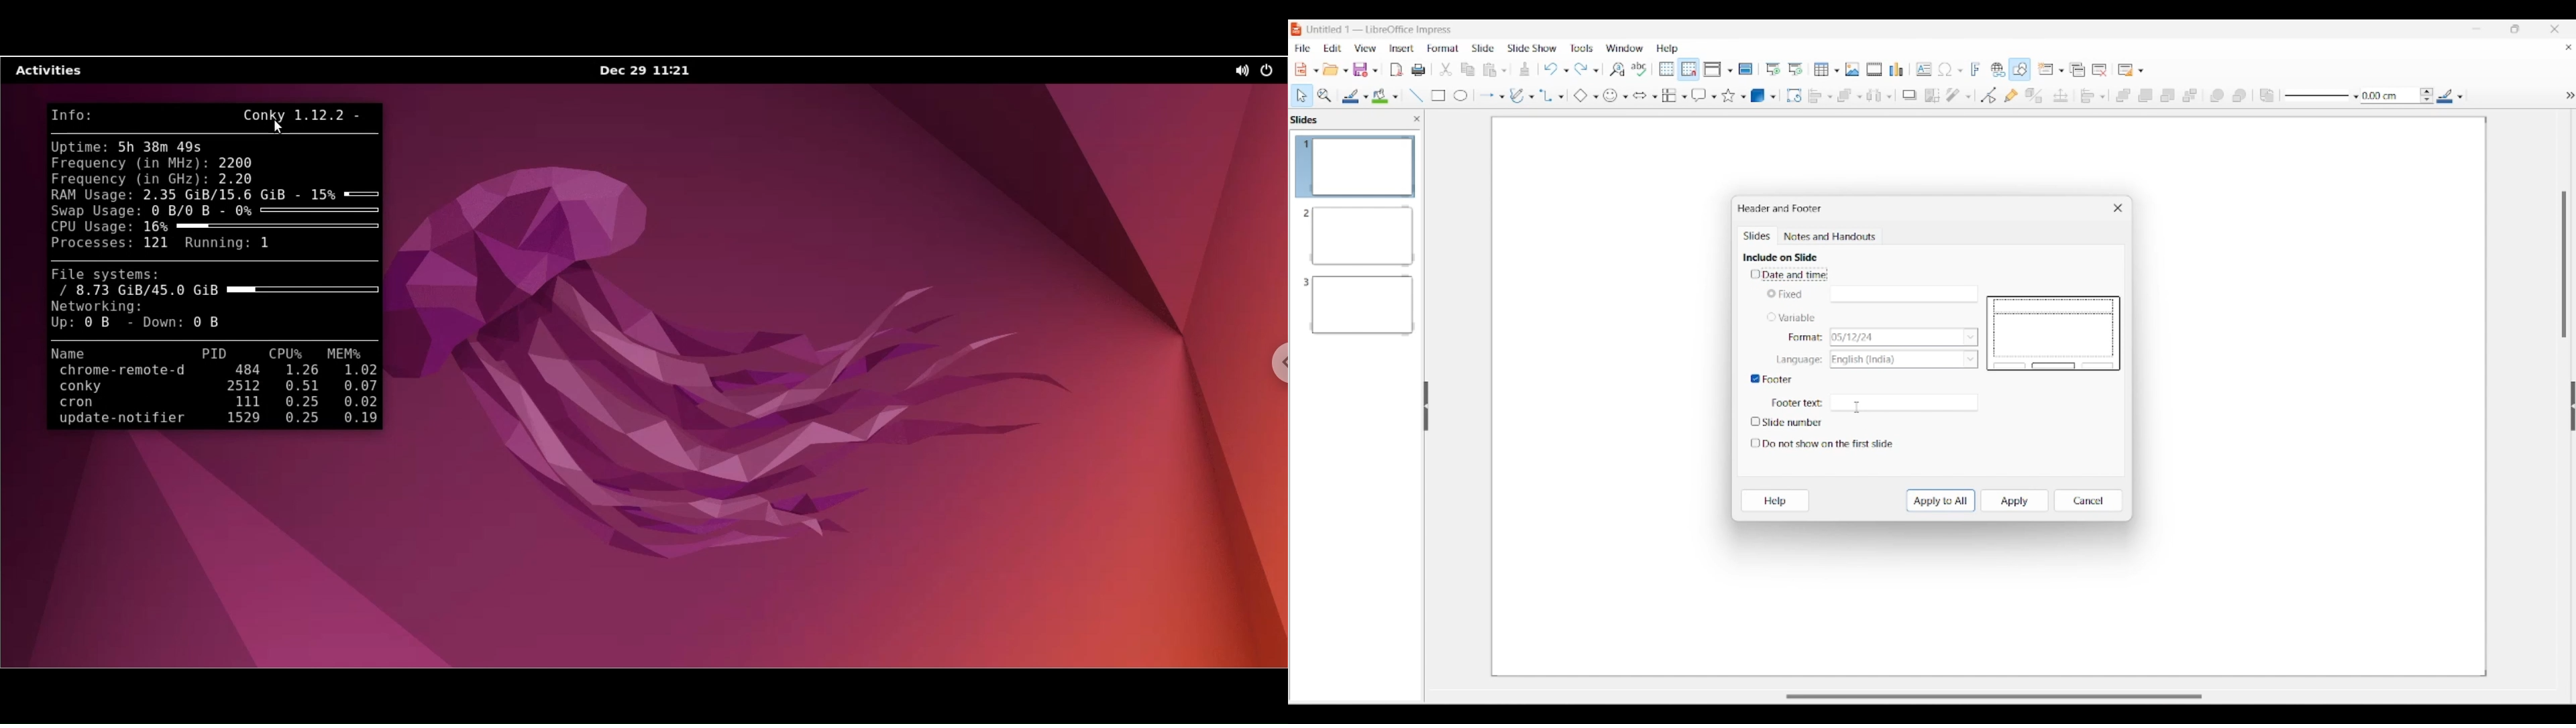  Describe the element at coordinates (1525, 69) in the screenshot. I see `Download` at that location.